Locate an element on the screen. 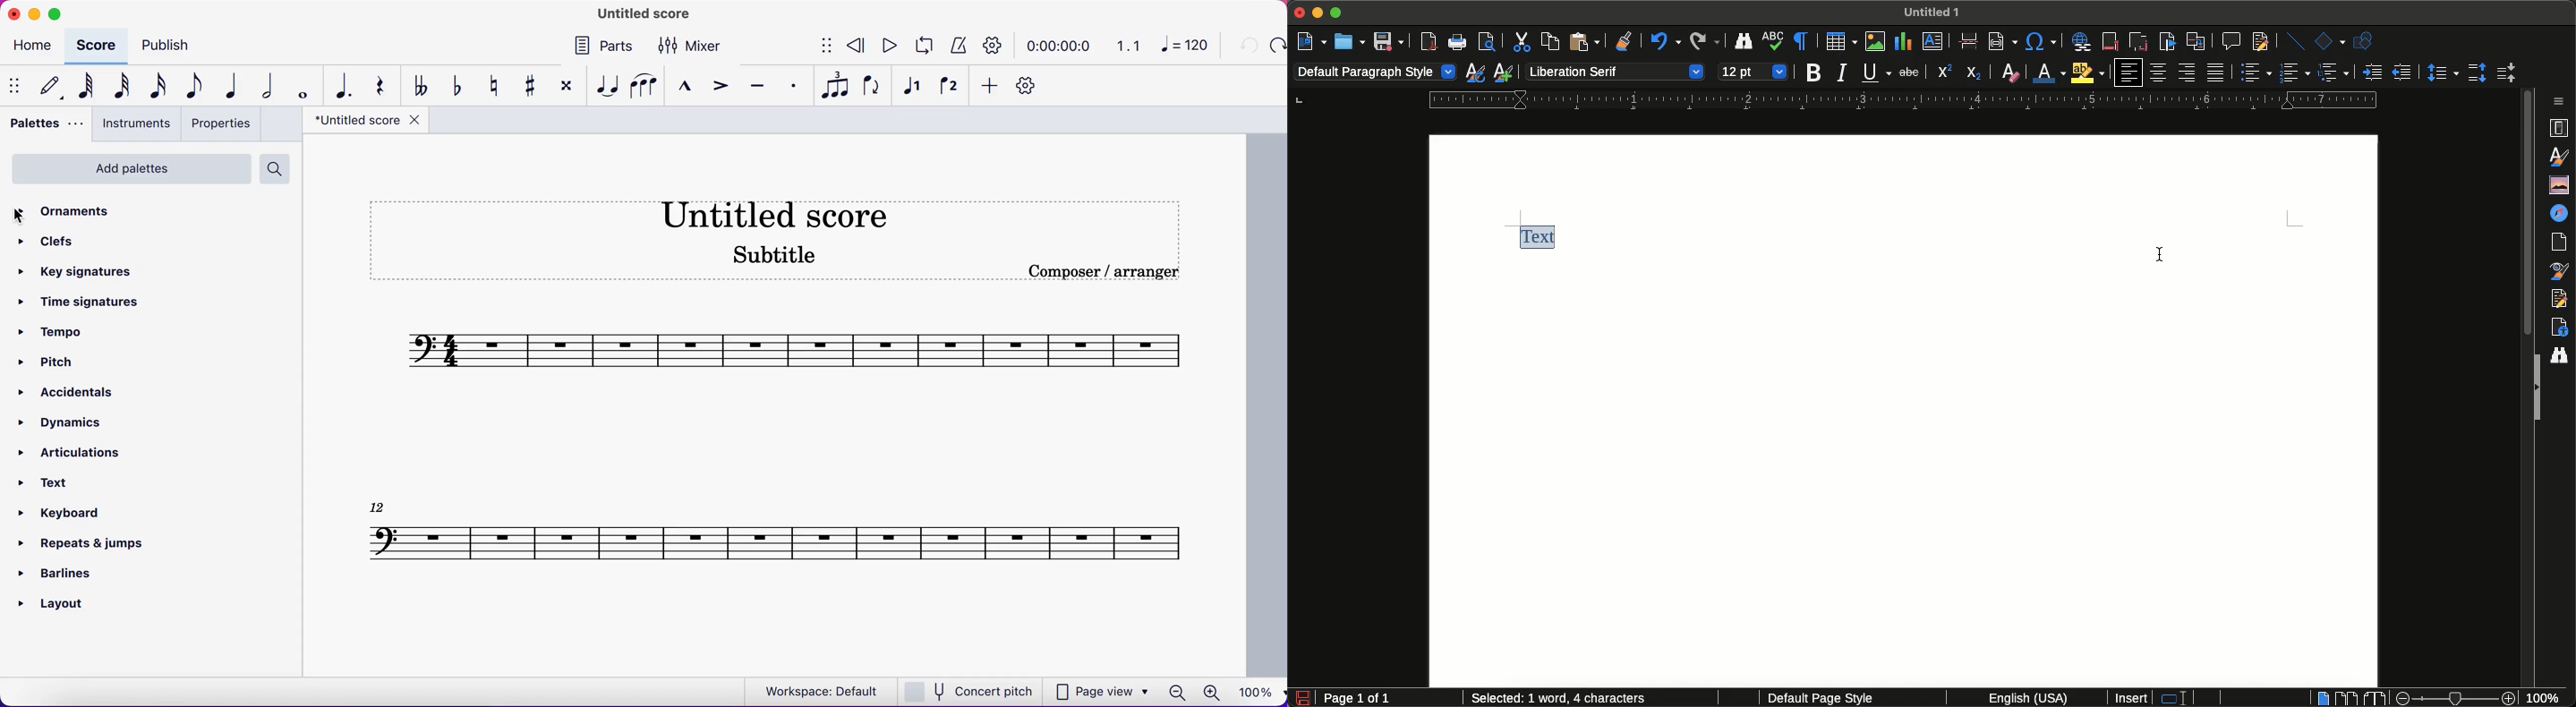  minimize is located at coordinates (34, 12).